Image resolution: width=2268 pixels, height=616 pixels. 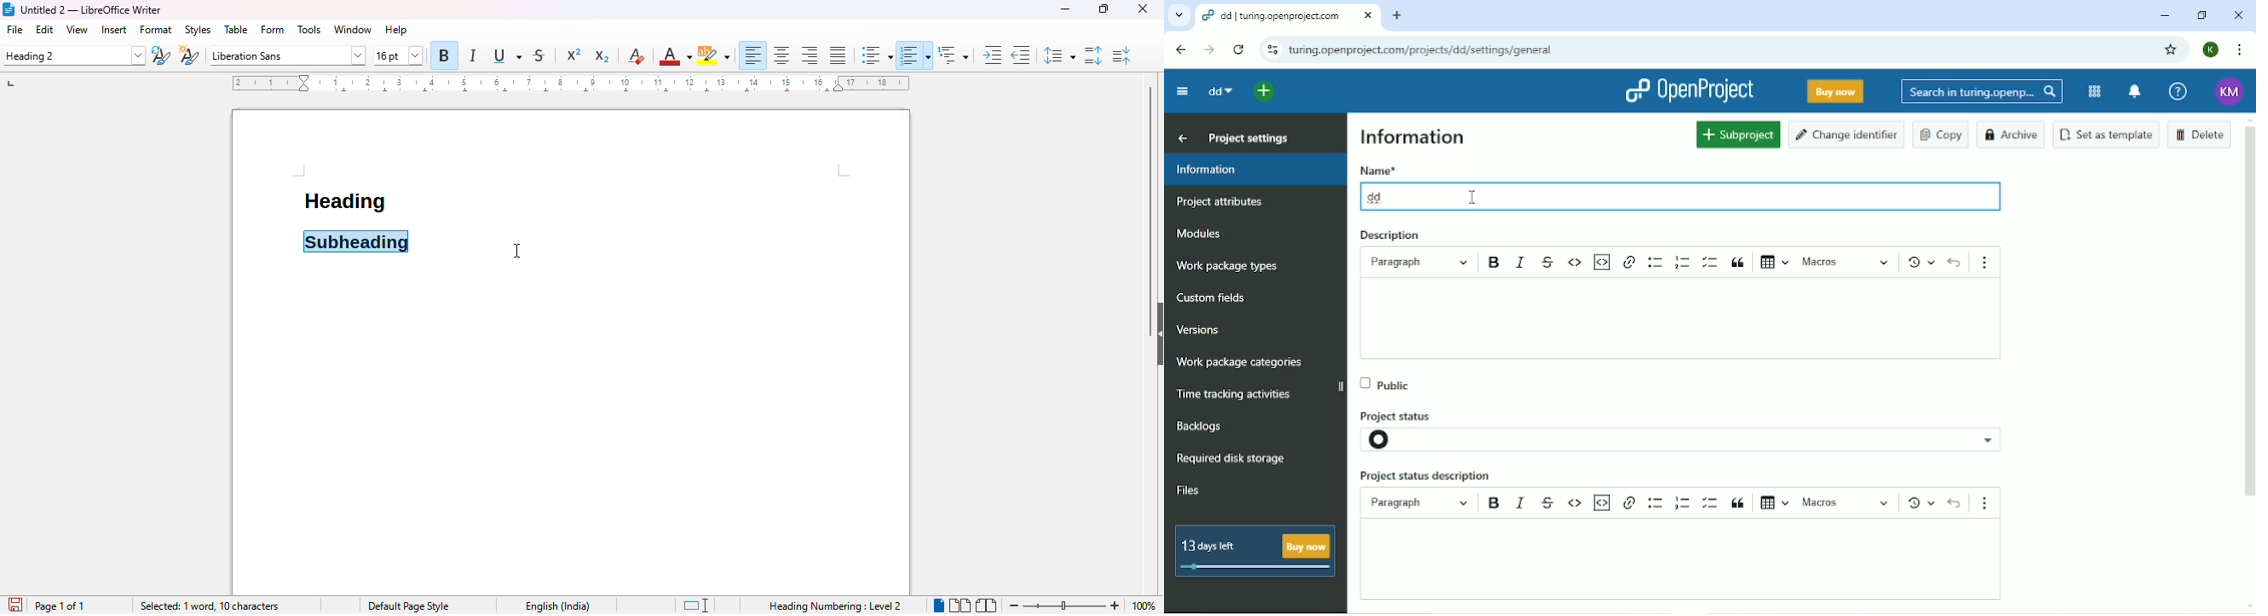 What do you see at coordinates (399, 56) in the screenshot?
I see `font size` at bounding box center [399, 56].